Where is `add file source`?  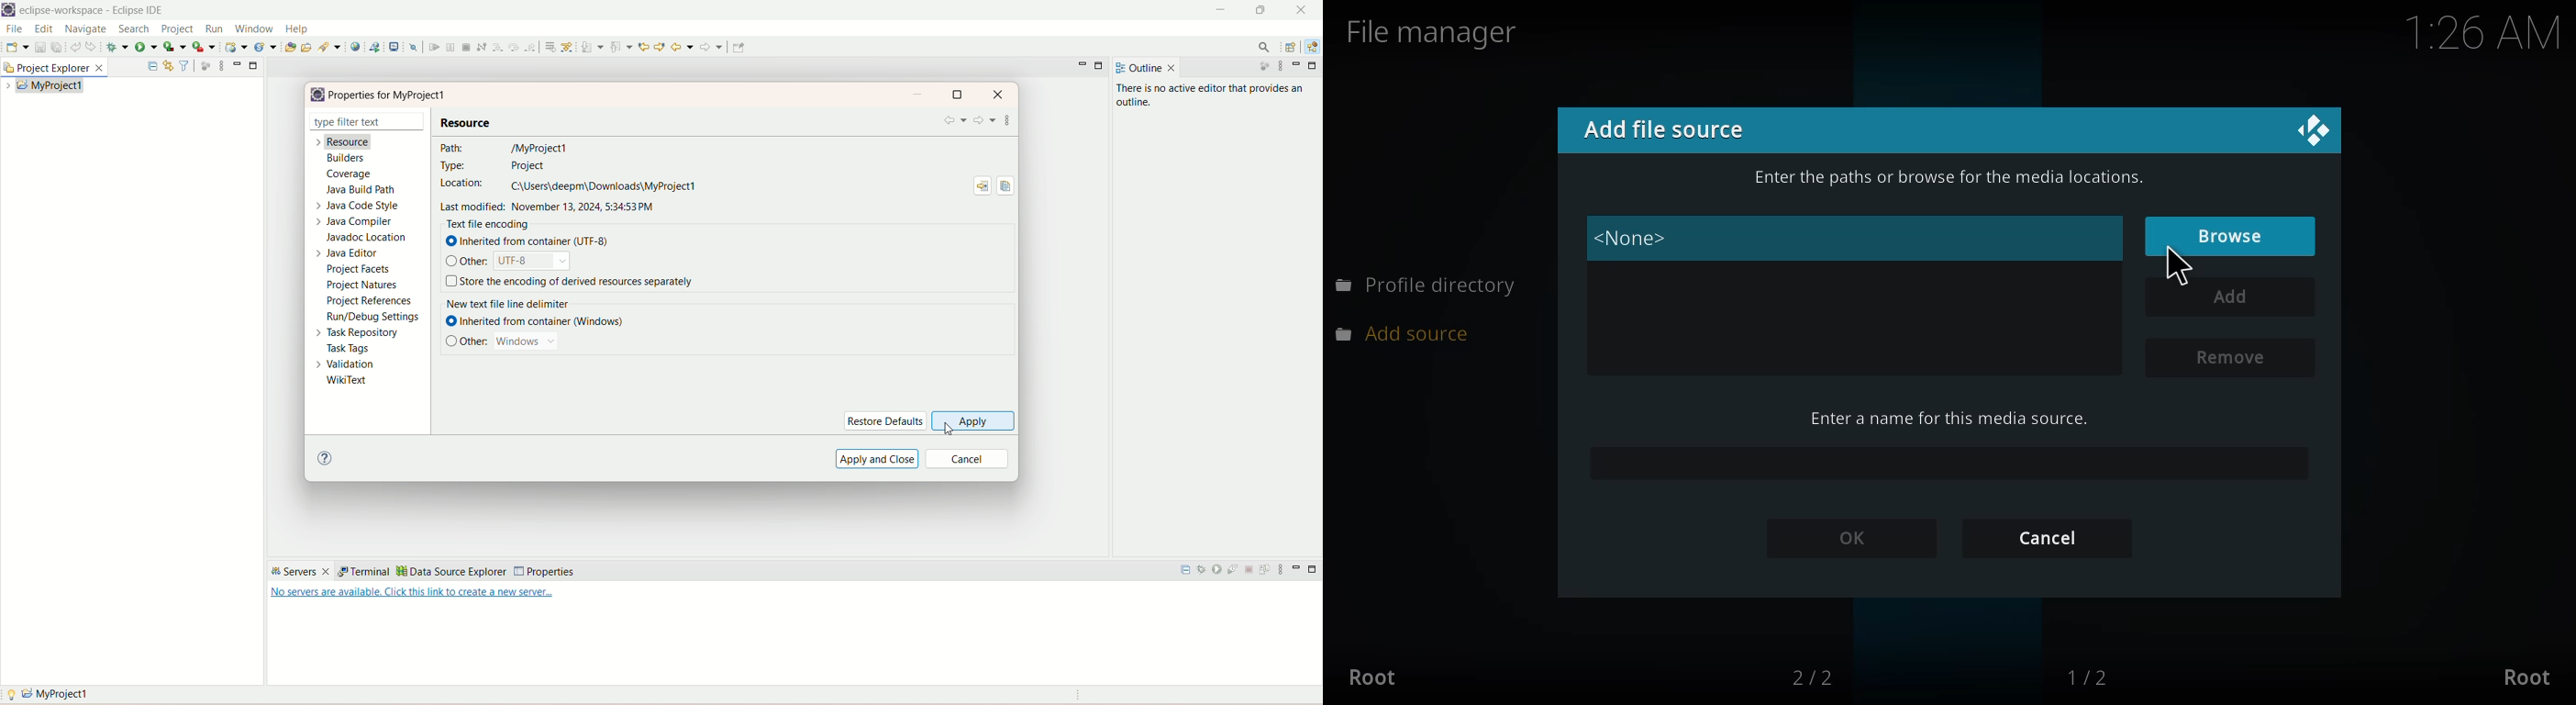
add file source is located at coordinates (1665, 128).